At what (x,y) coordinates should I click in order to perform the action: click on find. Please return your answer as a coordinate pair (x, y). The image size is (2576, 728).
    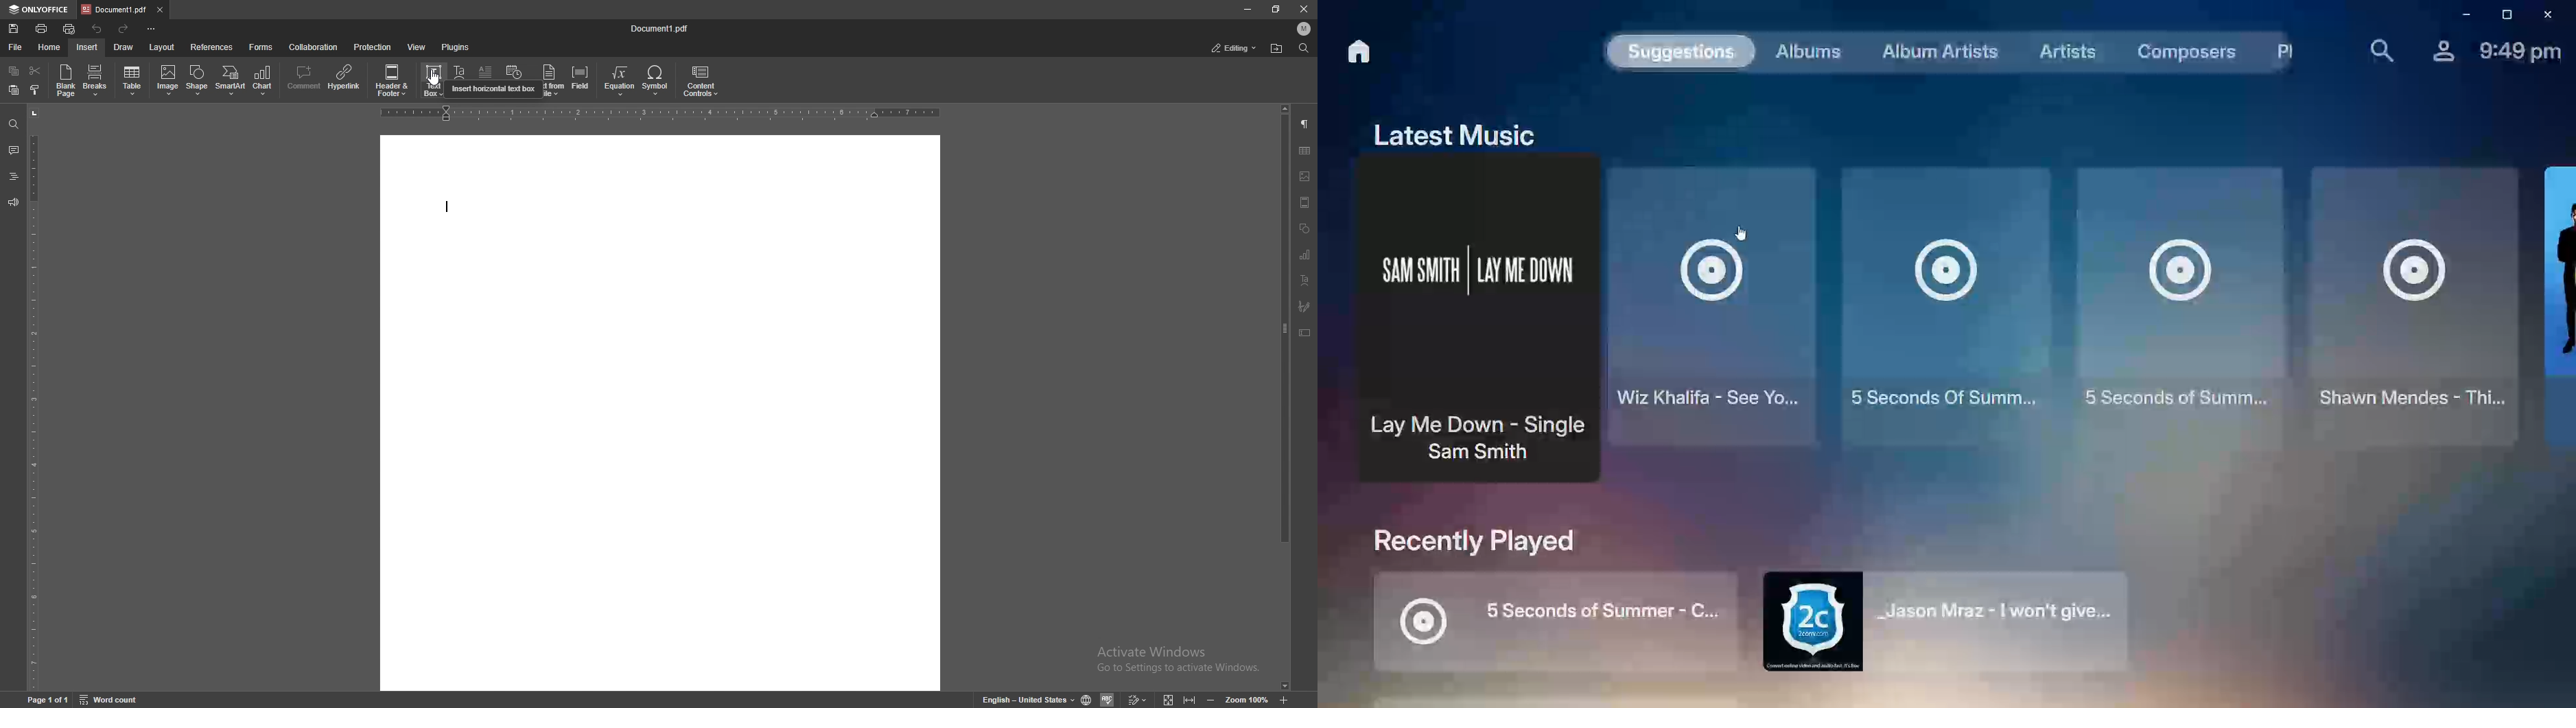
    Looking at the image, I should click on (1304, 48).